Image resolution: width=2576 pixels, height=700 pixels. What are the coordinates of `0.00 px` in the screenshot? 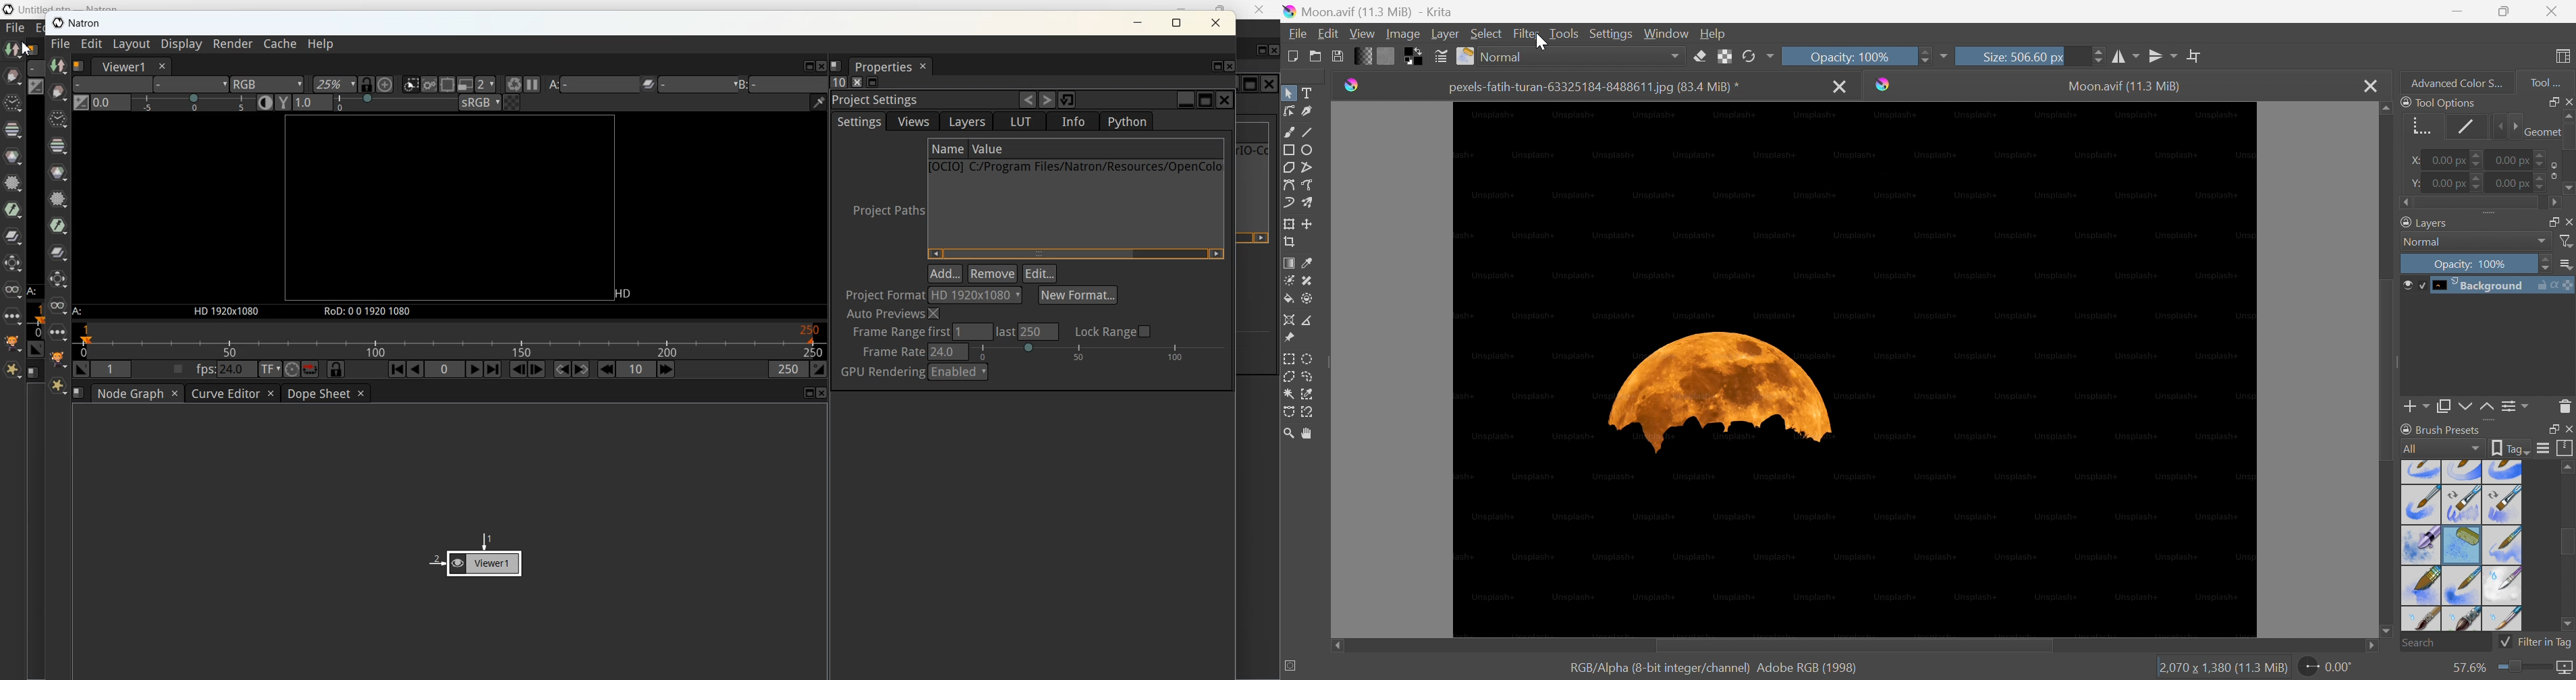 It's located at (2454, 159).